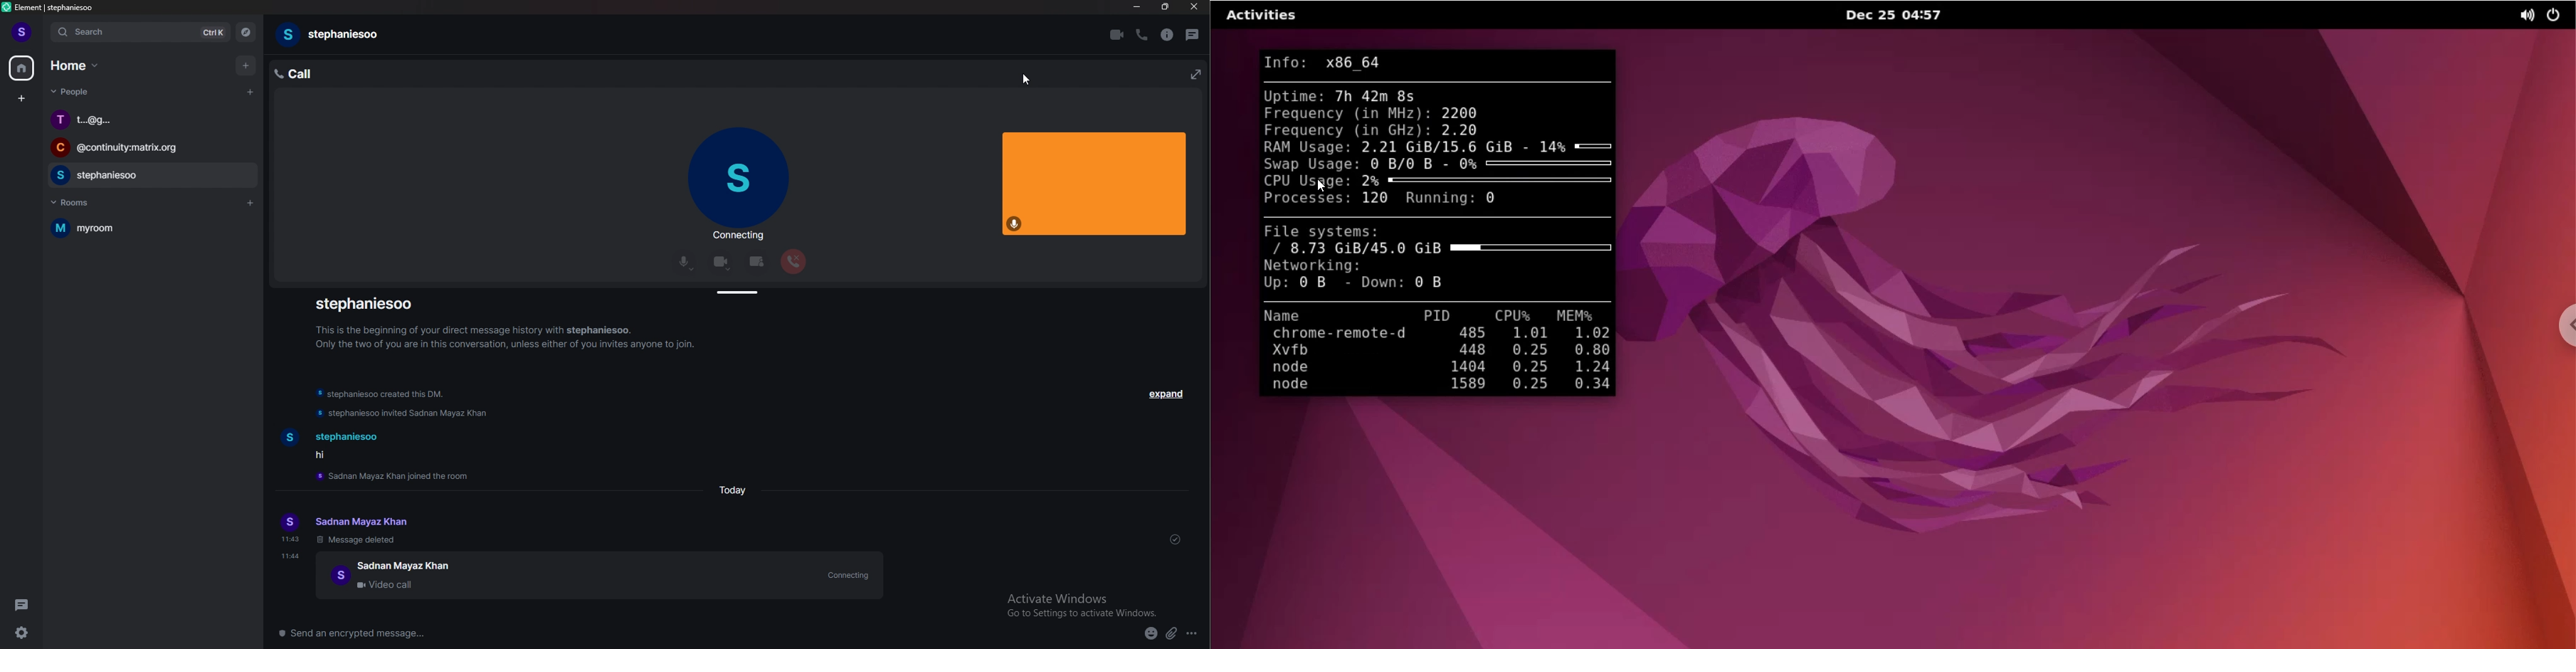 The image size is (2576, 672). Describe the element at coordinates (599, 577) in the screenshot. I see `video call` at that location.